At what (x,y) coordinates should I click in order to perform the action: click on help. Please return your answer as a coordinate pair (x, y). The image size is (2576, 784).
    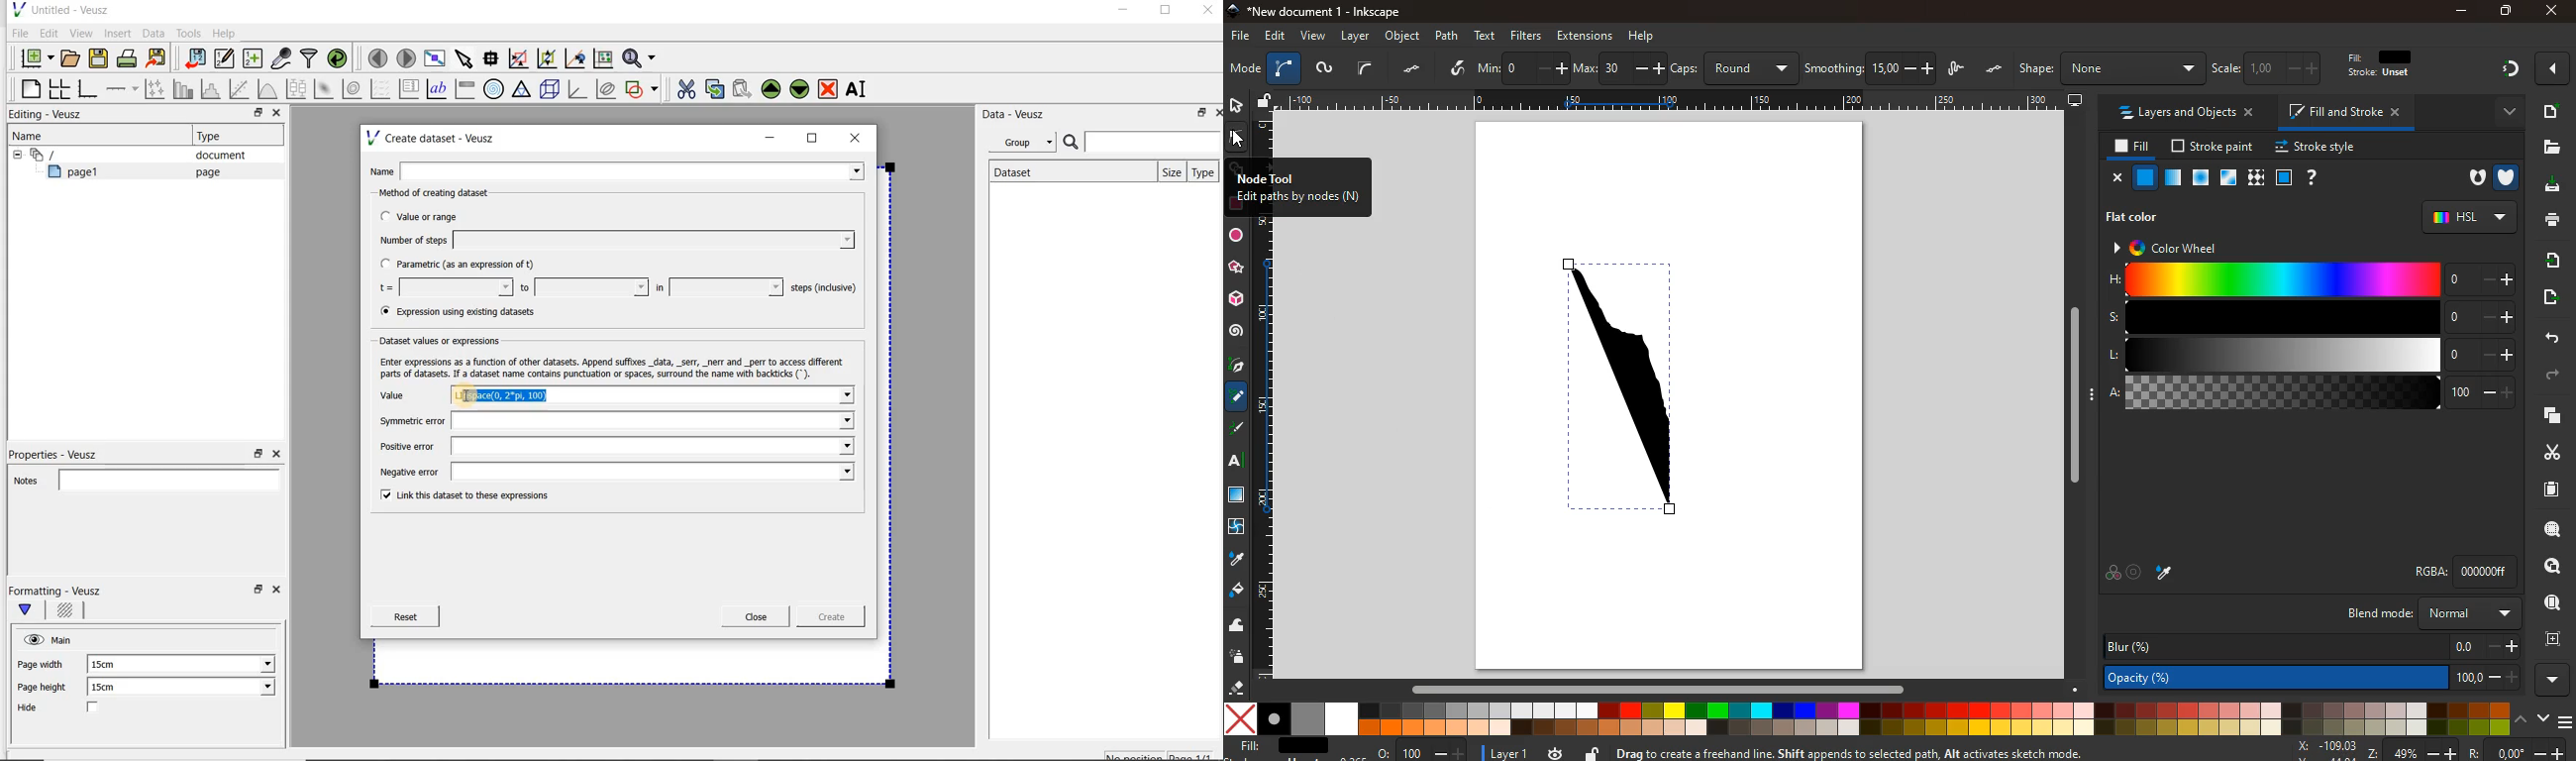
    Looking at the image, I should click on (2310, 177).